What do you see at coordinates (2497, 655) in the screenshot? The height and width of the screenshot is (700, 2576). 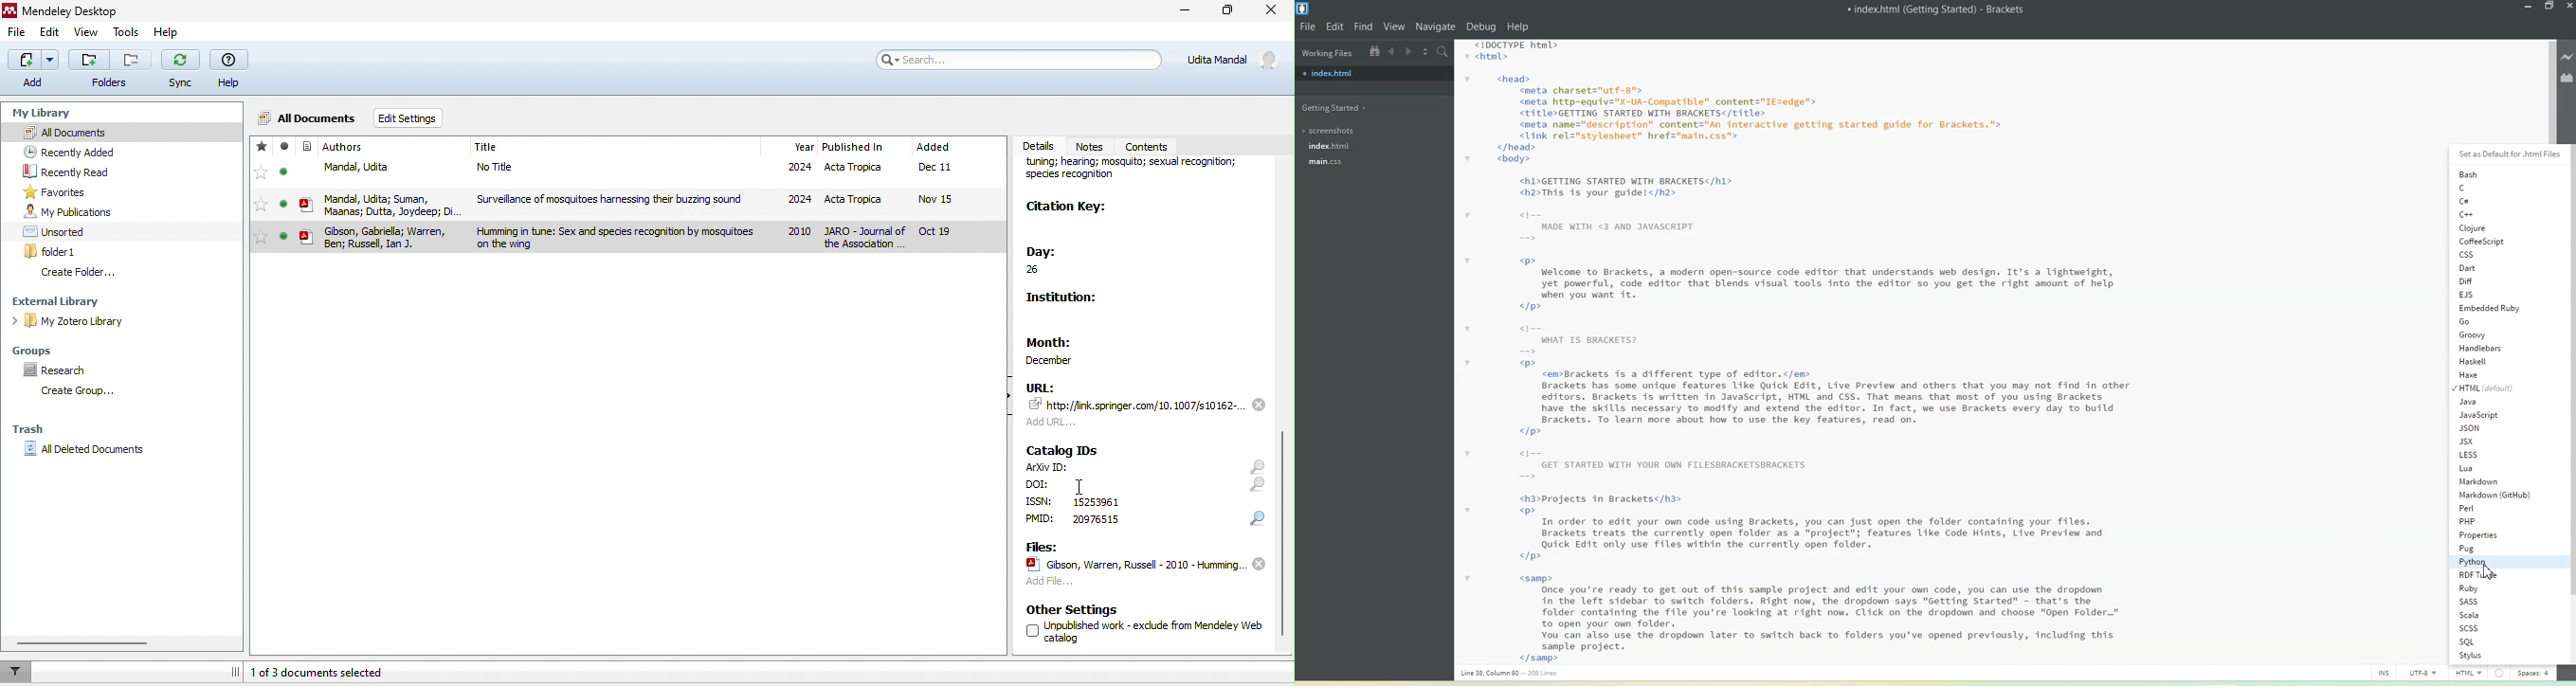 I see `Stylus` at bounding box center [2497, 655].